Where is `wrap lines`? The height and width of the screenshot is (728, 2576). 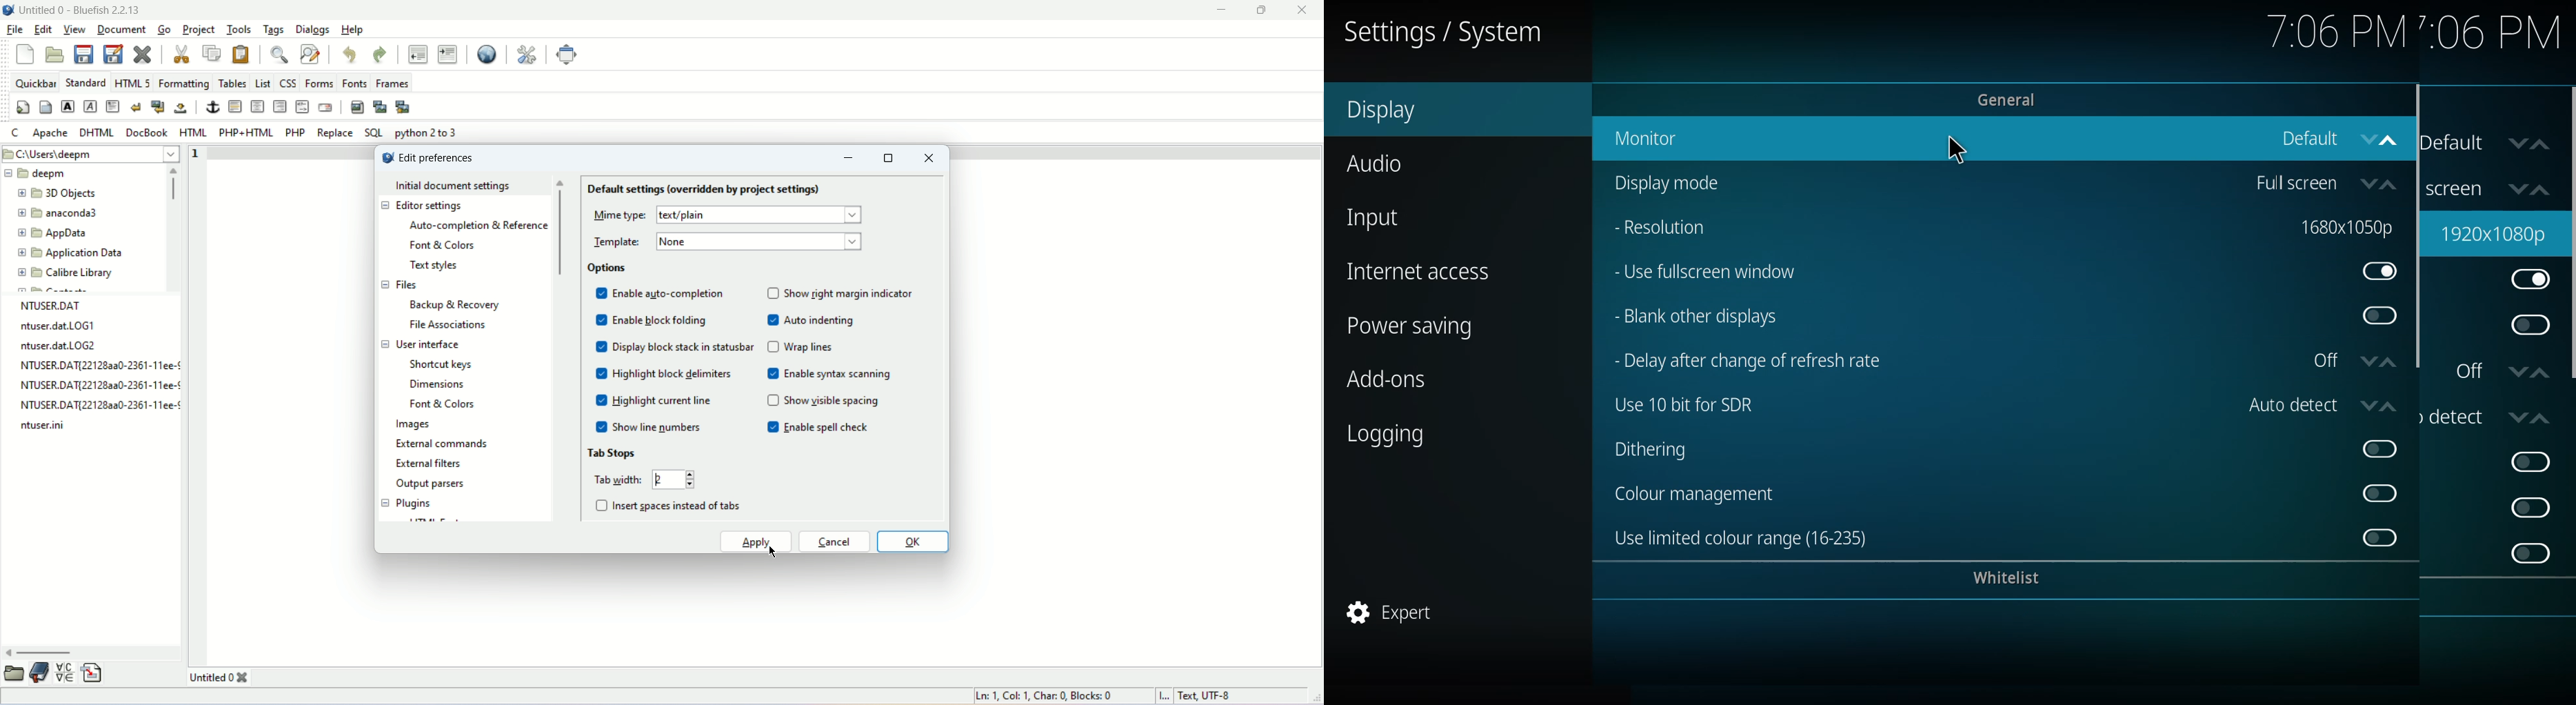 wrap lines is located at coordinates (809, 348).